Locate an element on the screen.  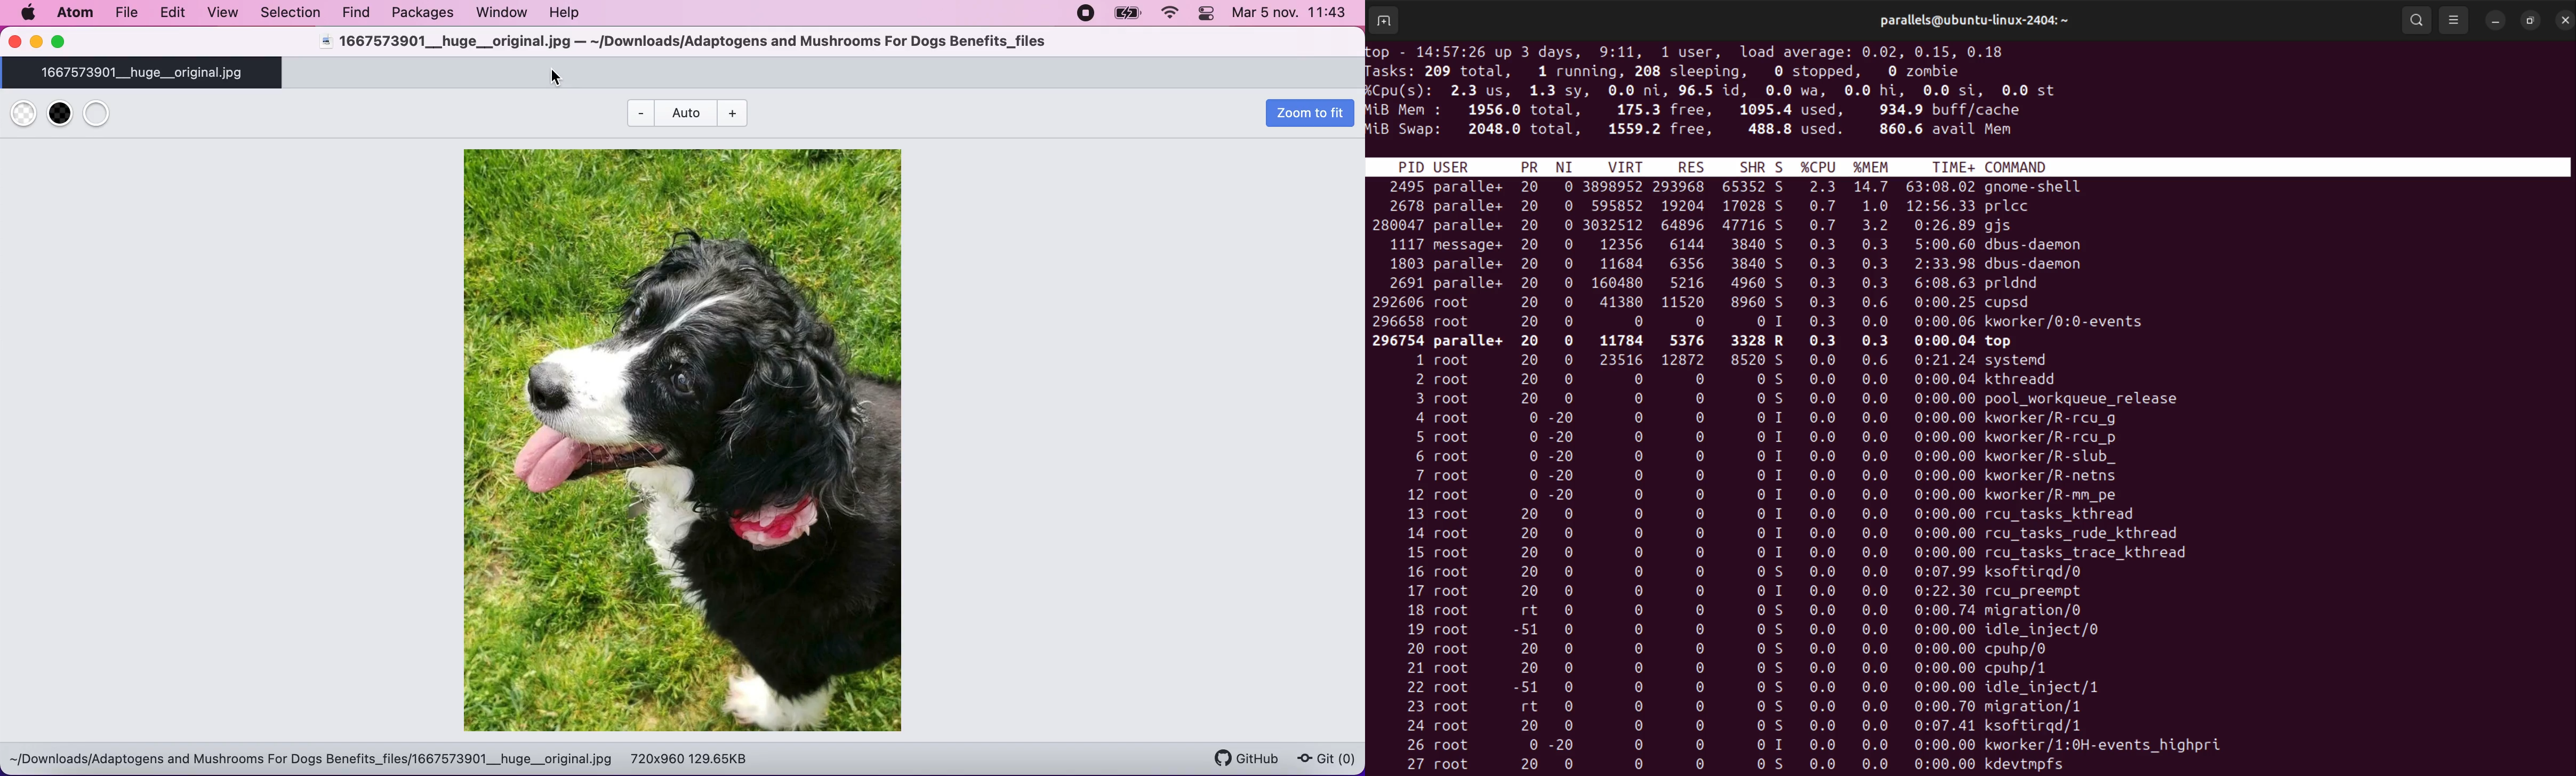
battery is located at coordinates (1126, 15).